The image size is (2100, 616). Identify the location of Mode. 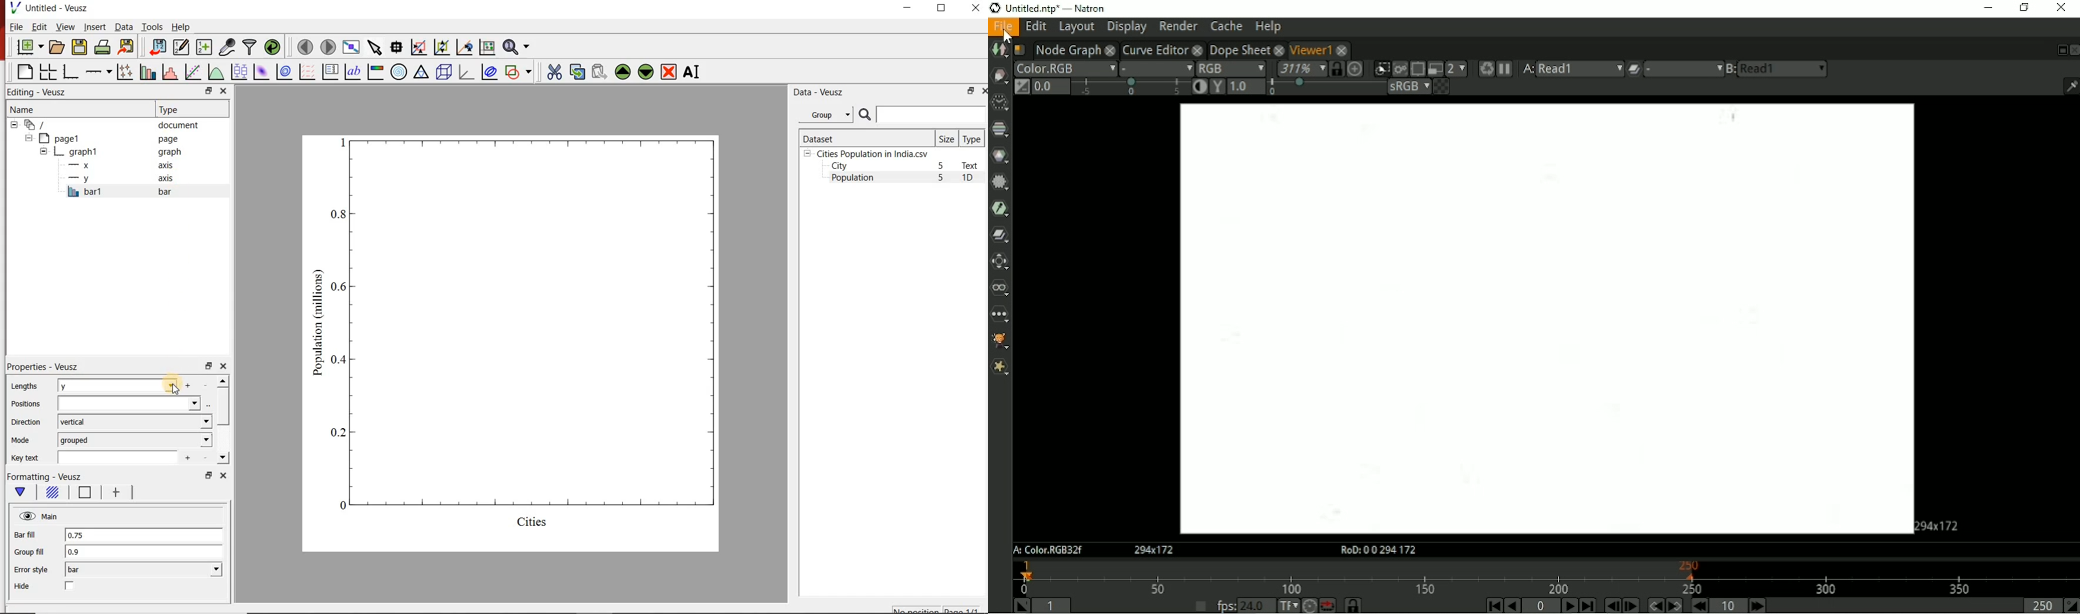
(23, 441).